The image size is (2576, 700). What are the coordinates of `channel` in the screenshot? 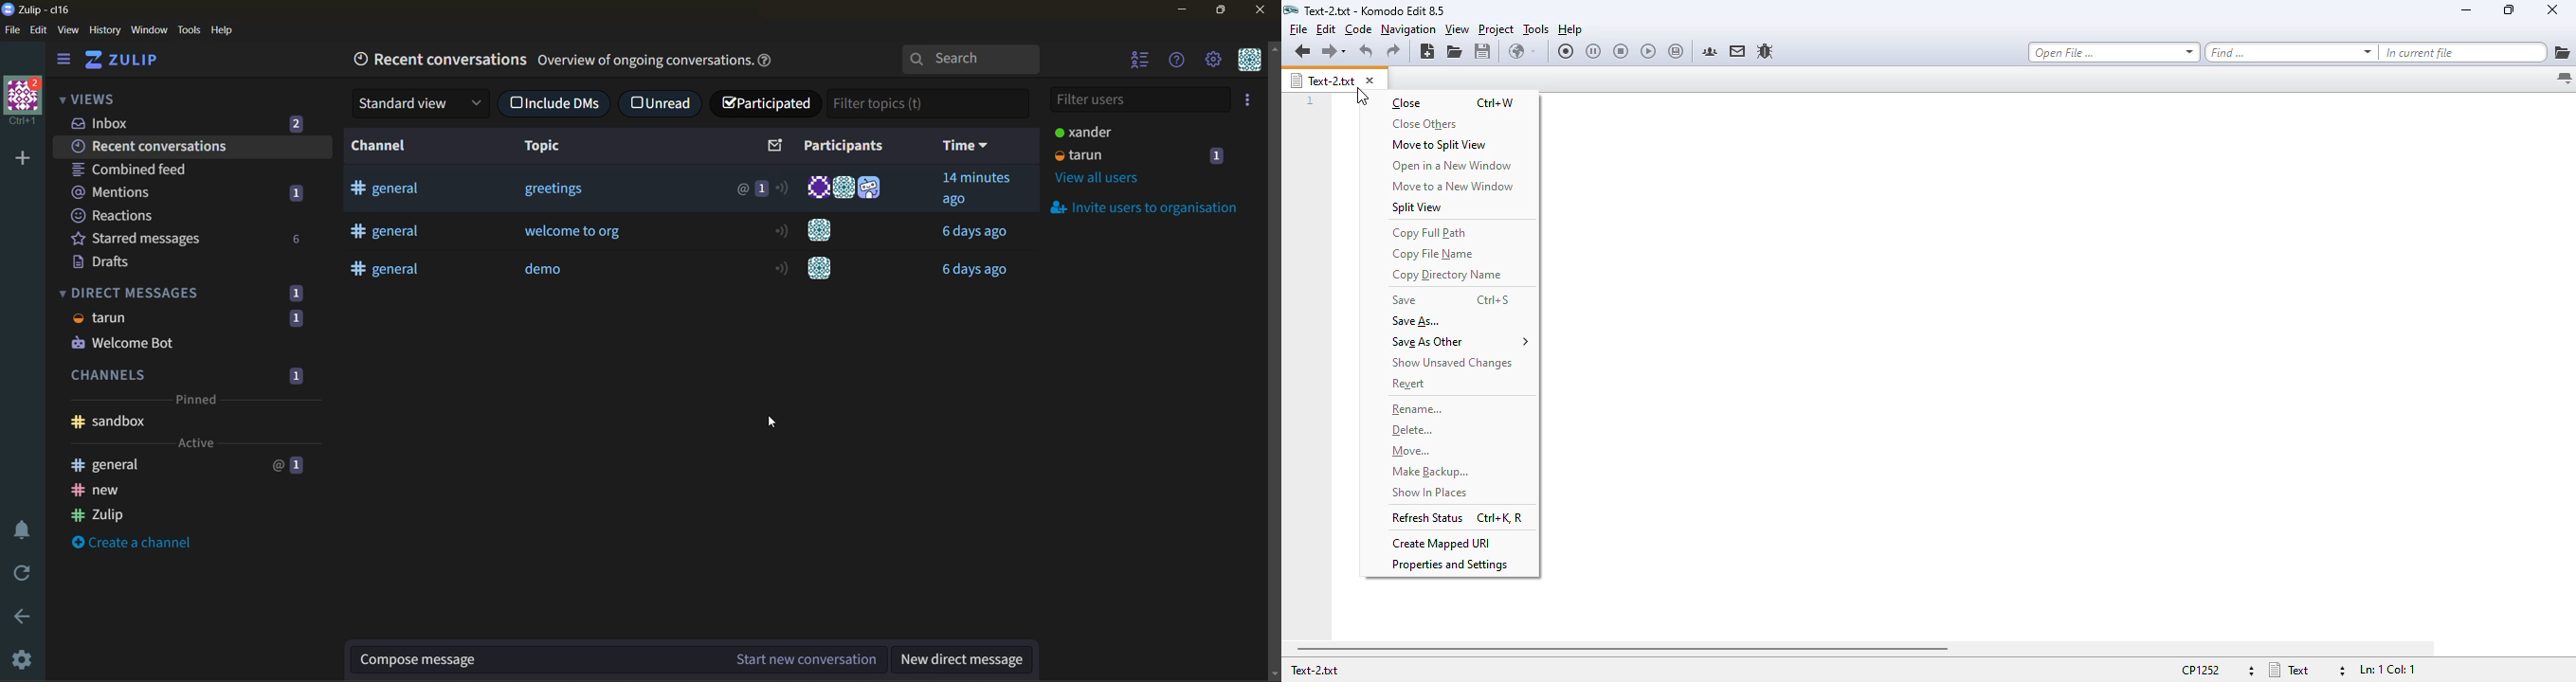 It's located at (380, 148).